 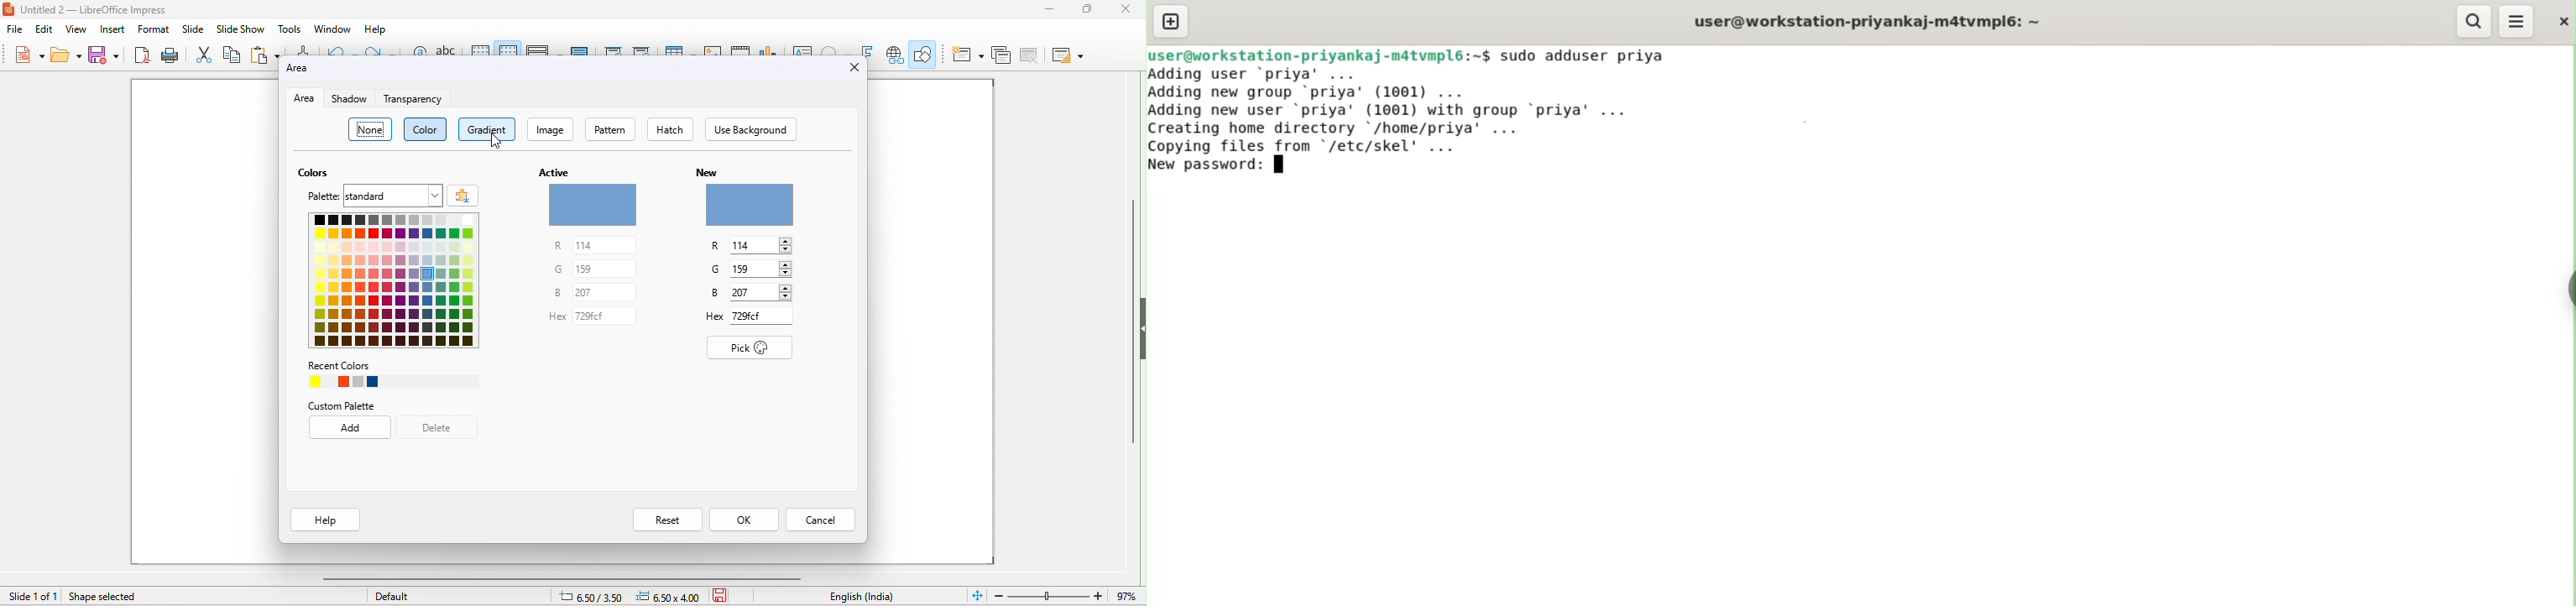 What do you see at coordinates (749, 205) in the screenshot?
I see `Rectangular object` at bounding box center [749, 205].